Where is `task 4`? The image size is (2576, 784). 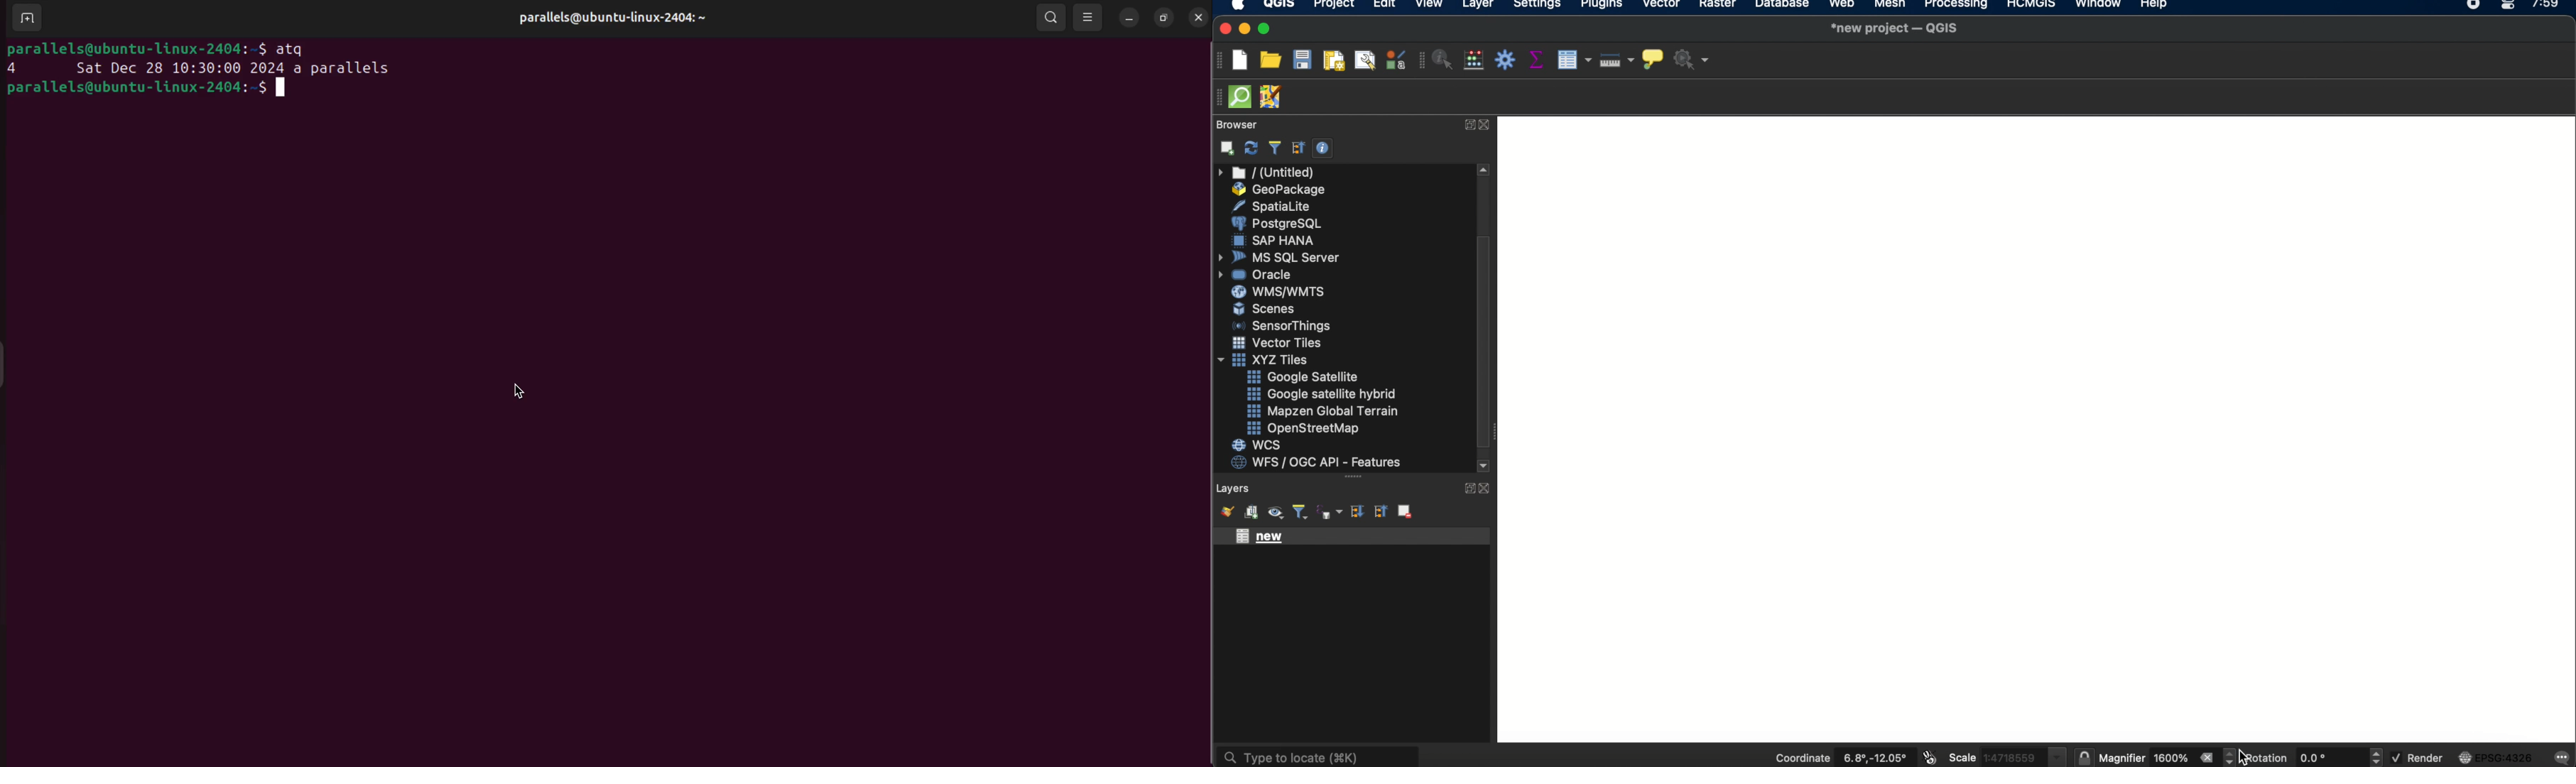 task 4 is located at coordinates (207, 69).